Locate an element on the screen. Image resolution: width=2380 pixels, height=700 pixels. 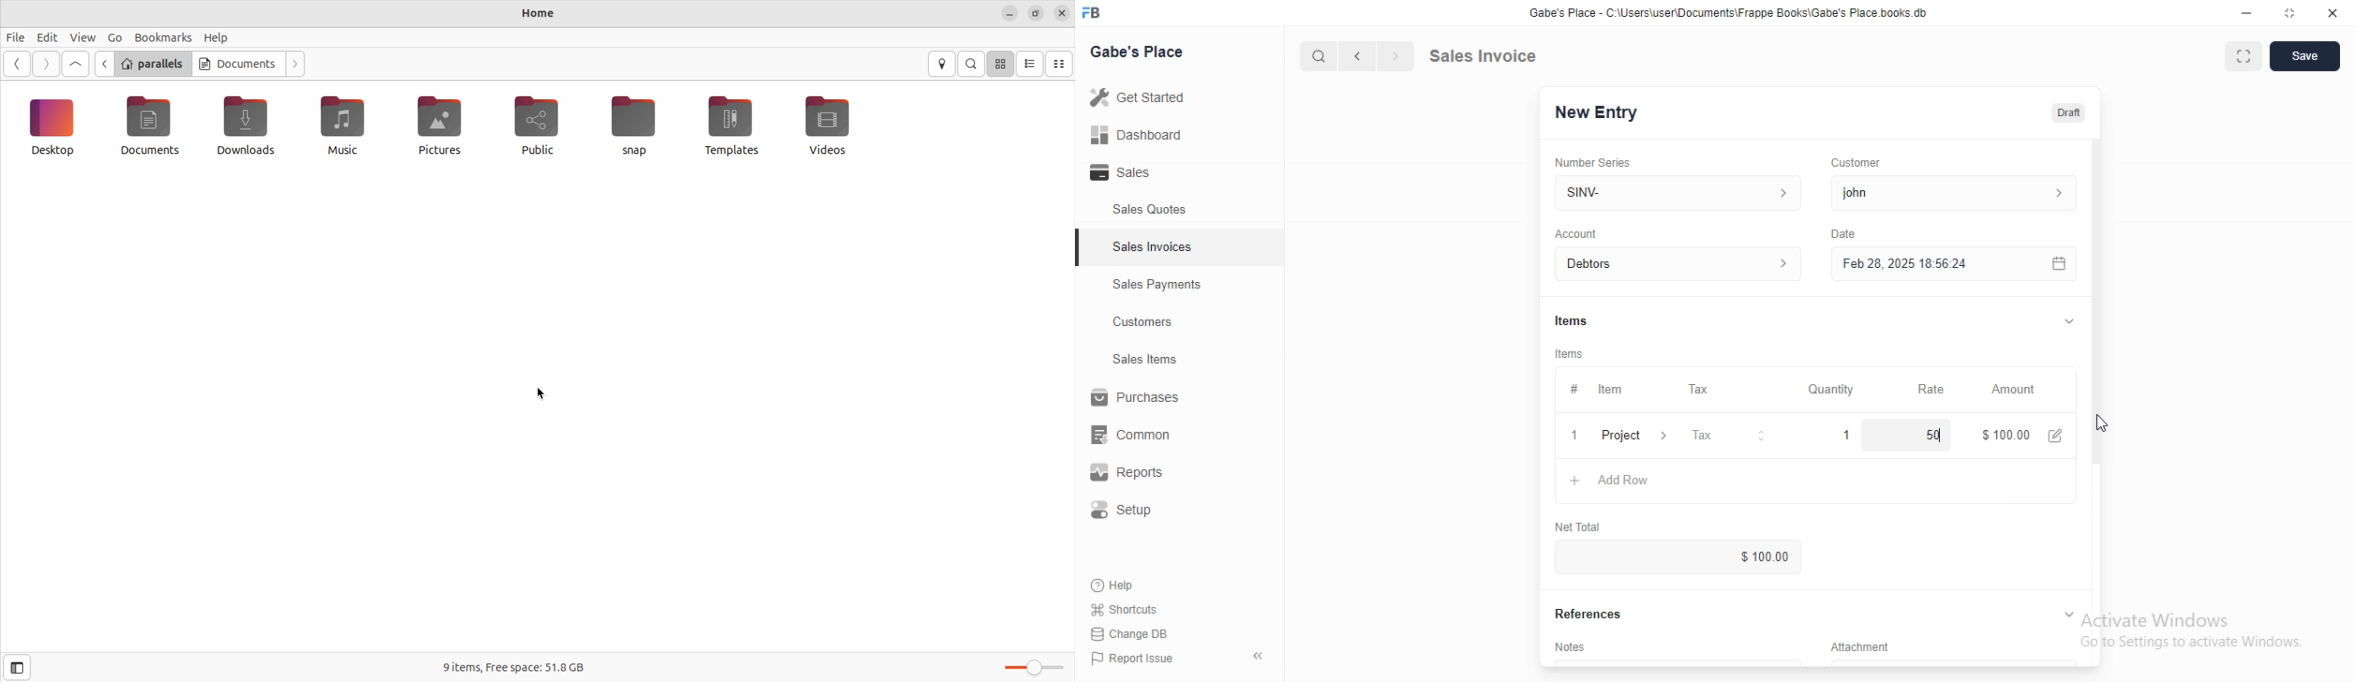
$0.00 is located at coordinates (1743, 557).